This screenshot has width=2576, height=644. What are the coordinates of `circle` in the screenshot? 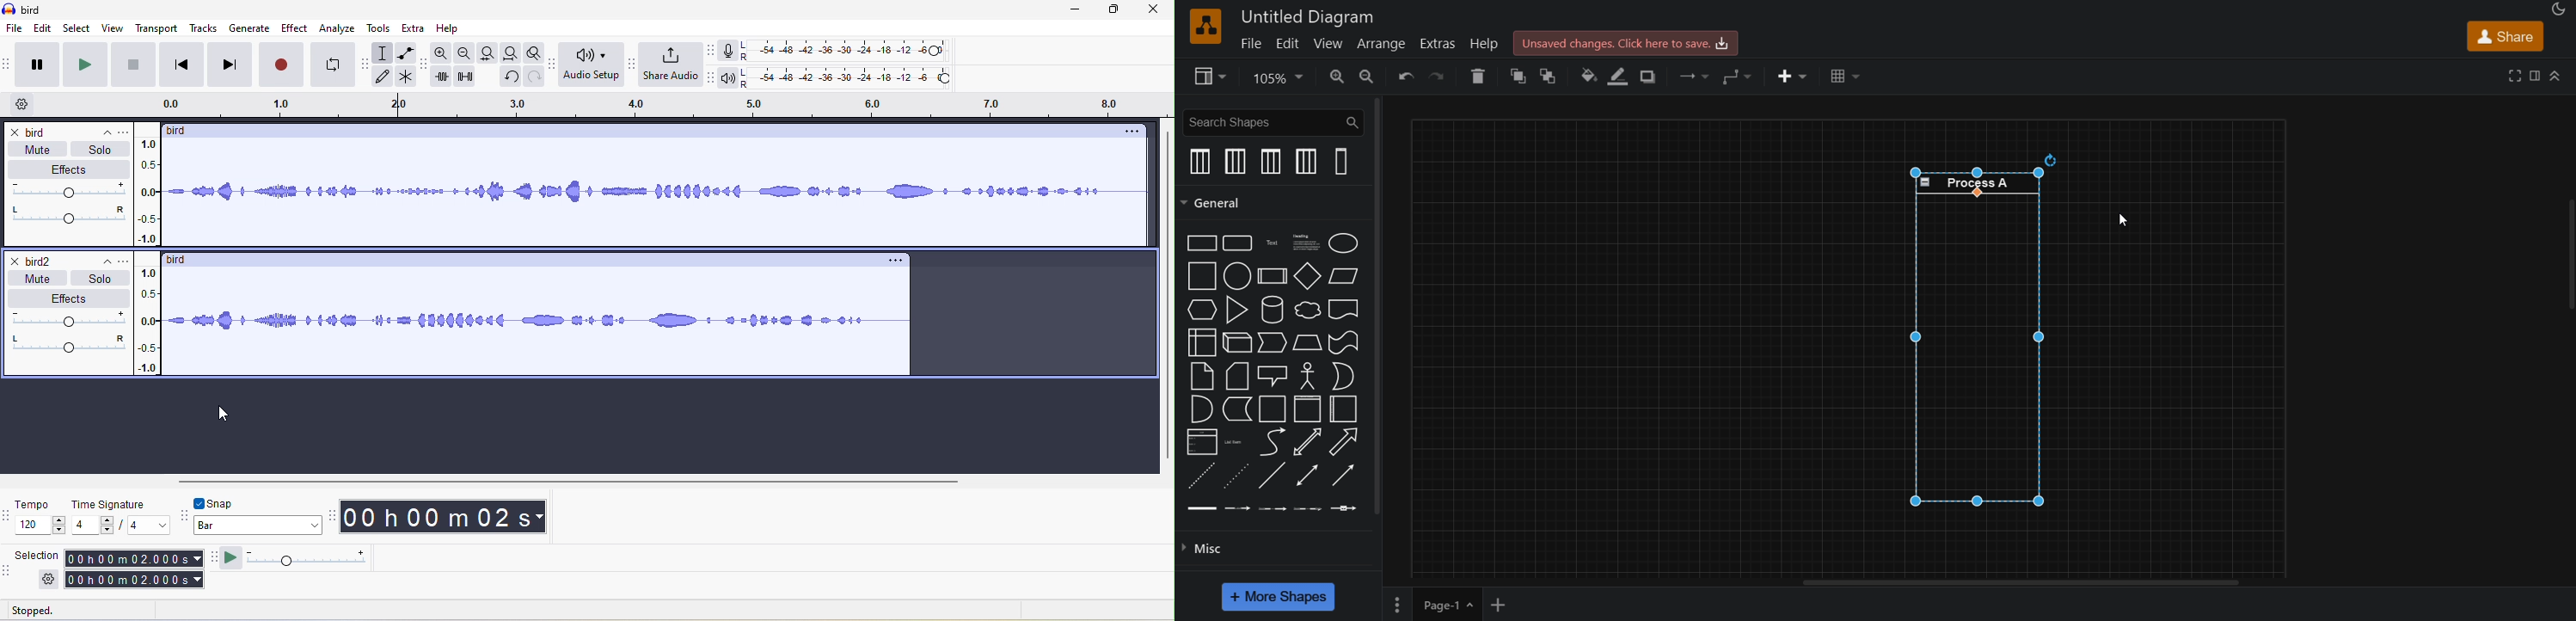 It's located at (1237, 277).